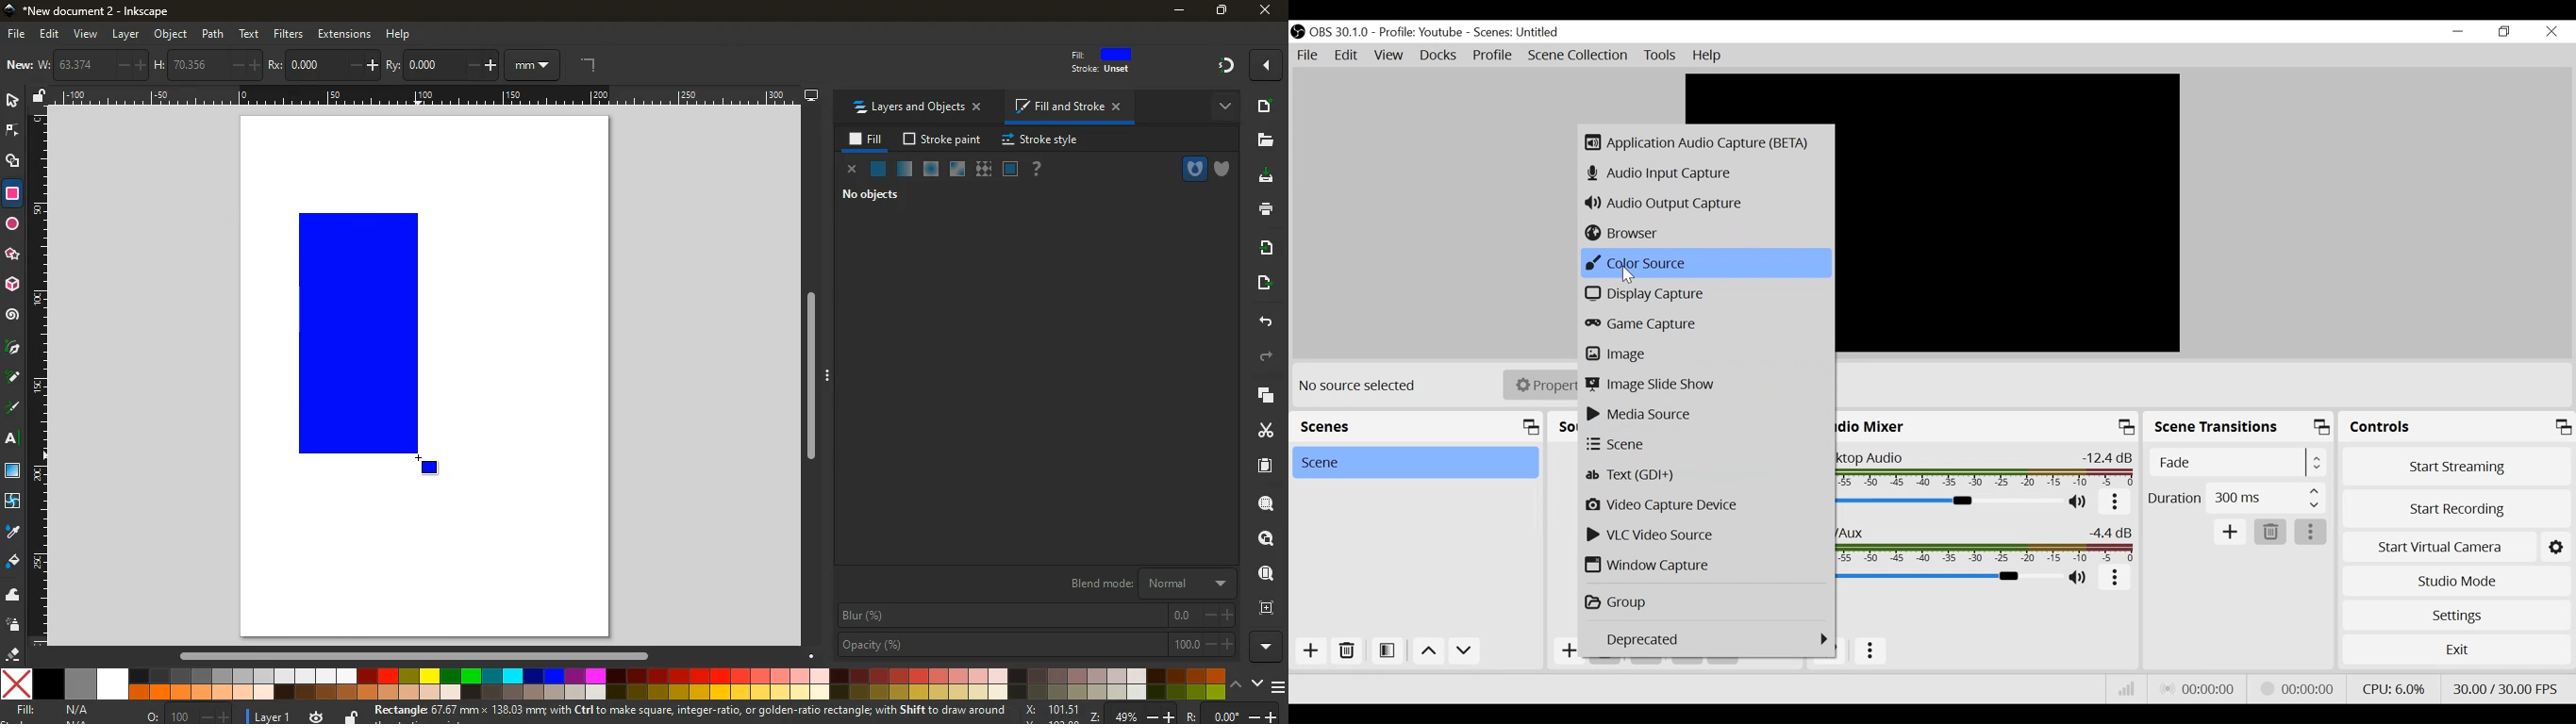 The width and height of the screenshot is (2576, 728). I want to click on fill, so click(1103, 60).